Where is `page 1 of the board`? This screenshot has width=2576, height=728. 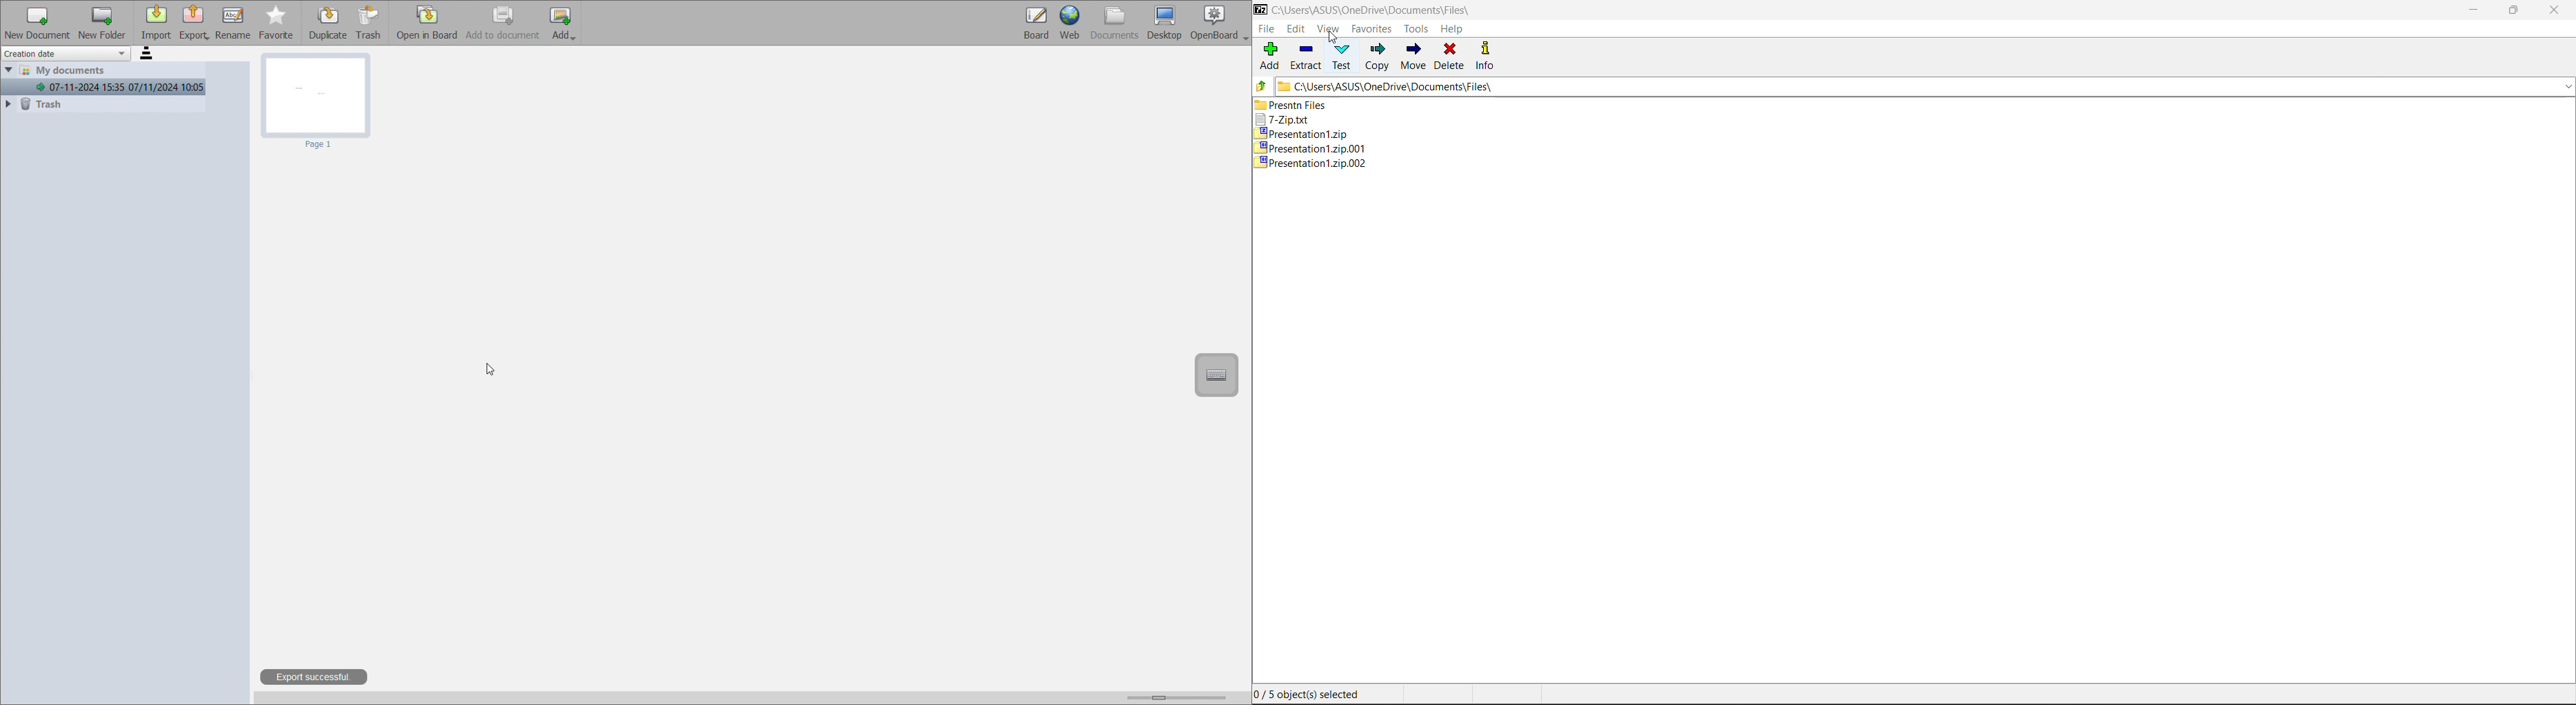 page 1 of the board is located at coordinates (317, 102).